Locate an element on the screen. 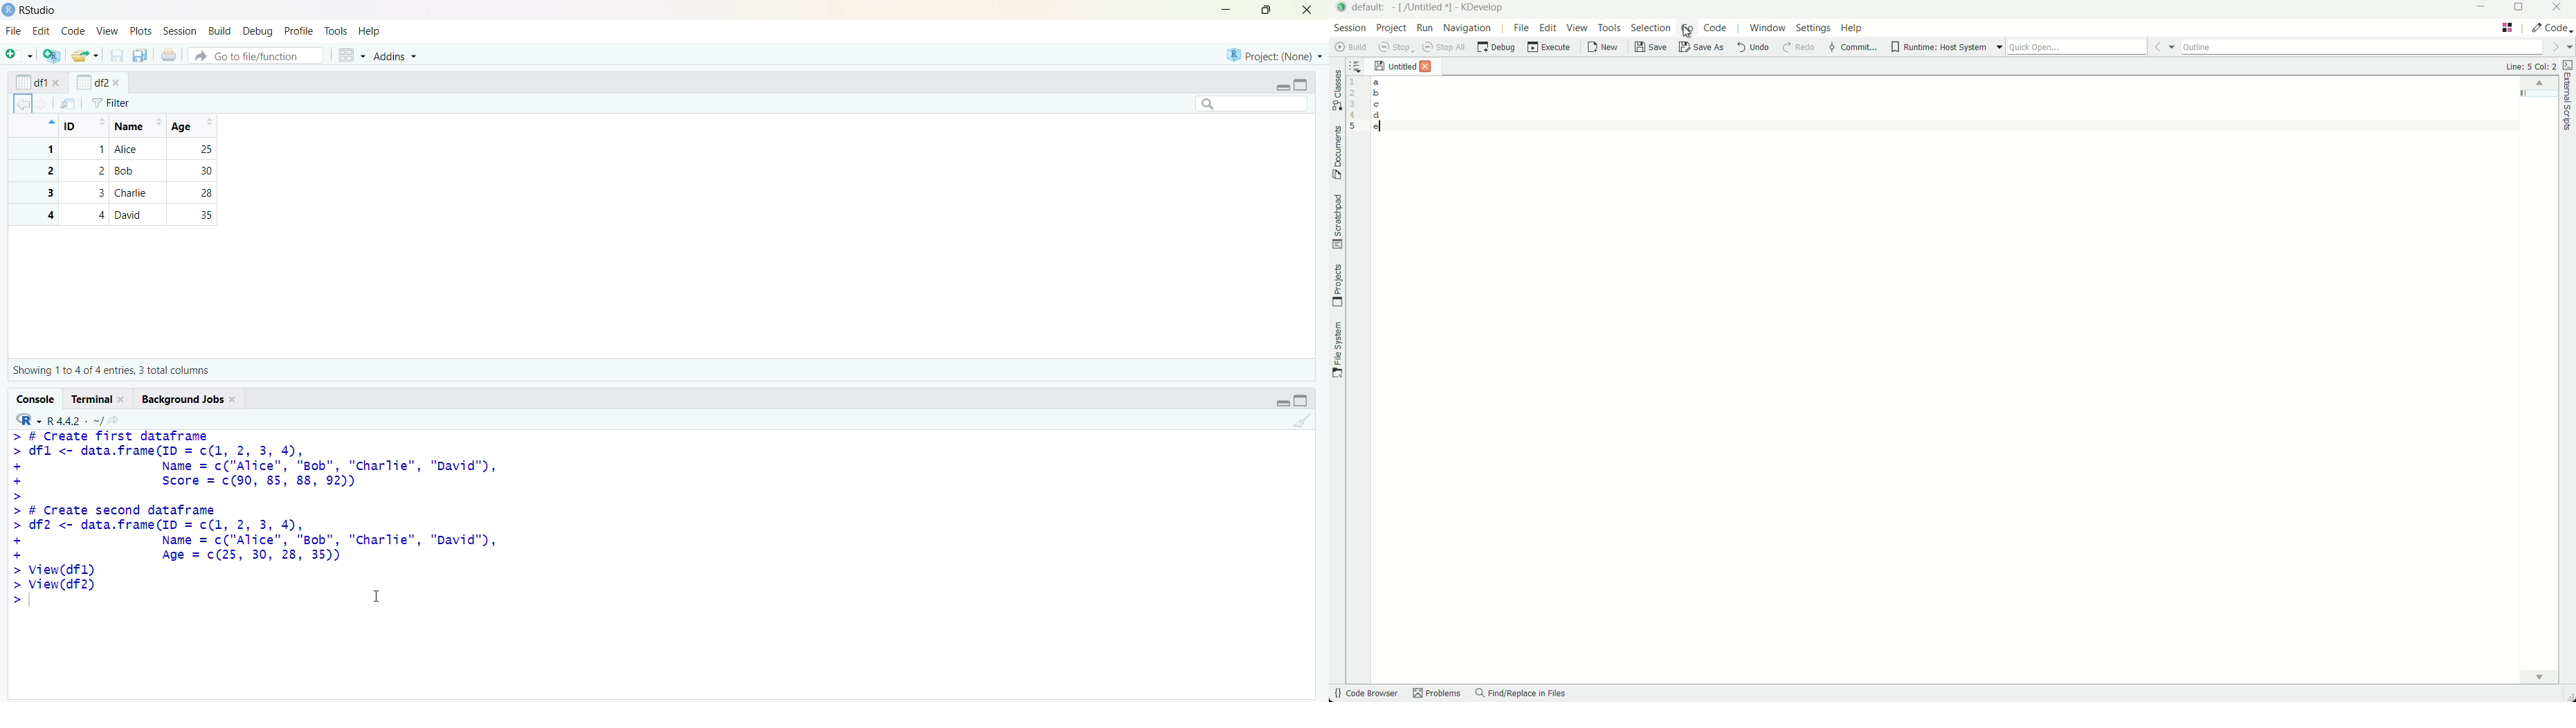 Image resolution: width=2576 pixels, height=728 pixels. Go to file/function is located at coordinates (256, 55).